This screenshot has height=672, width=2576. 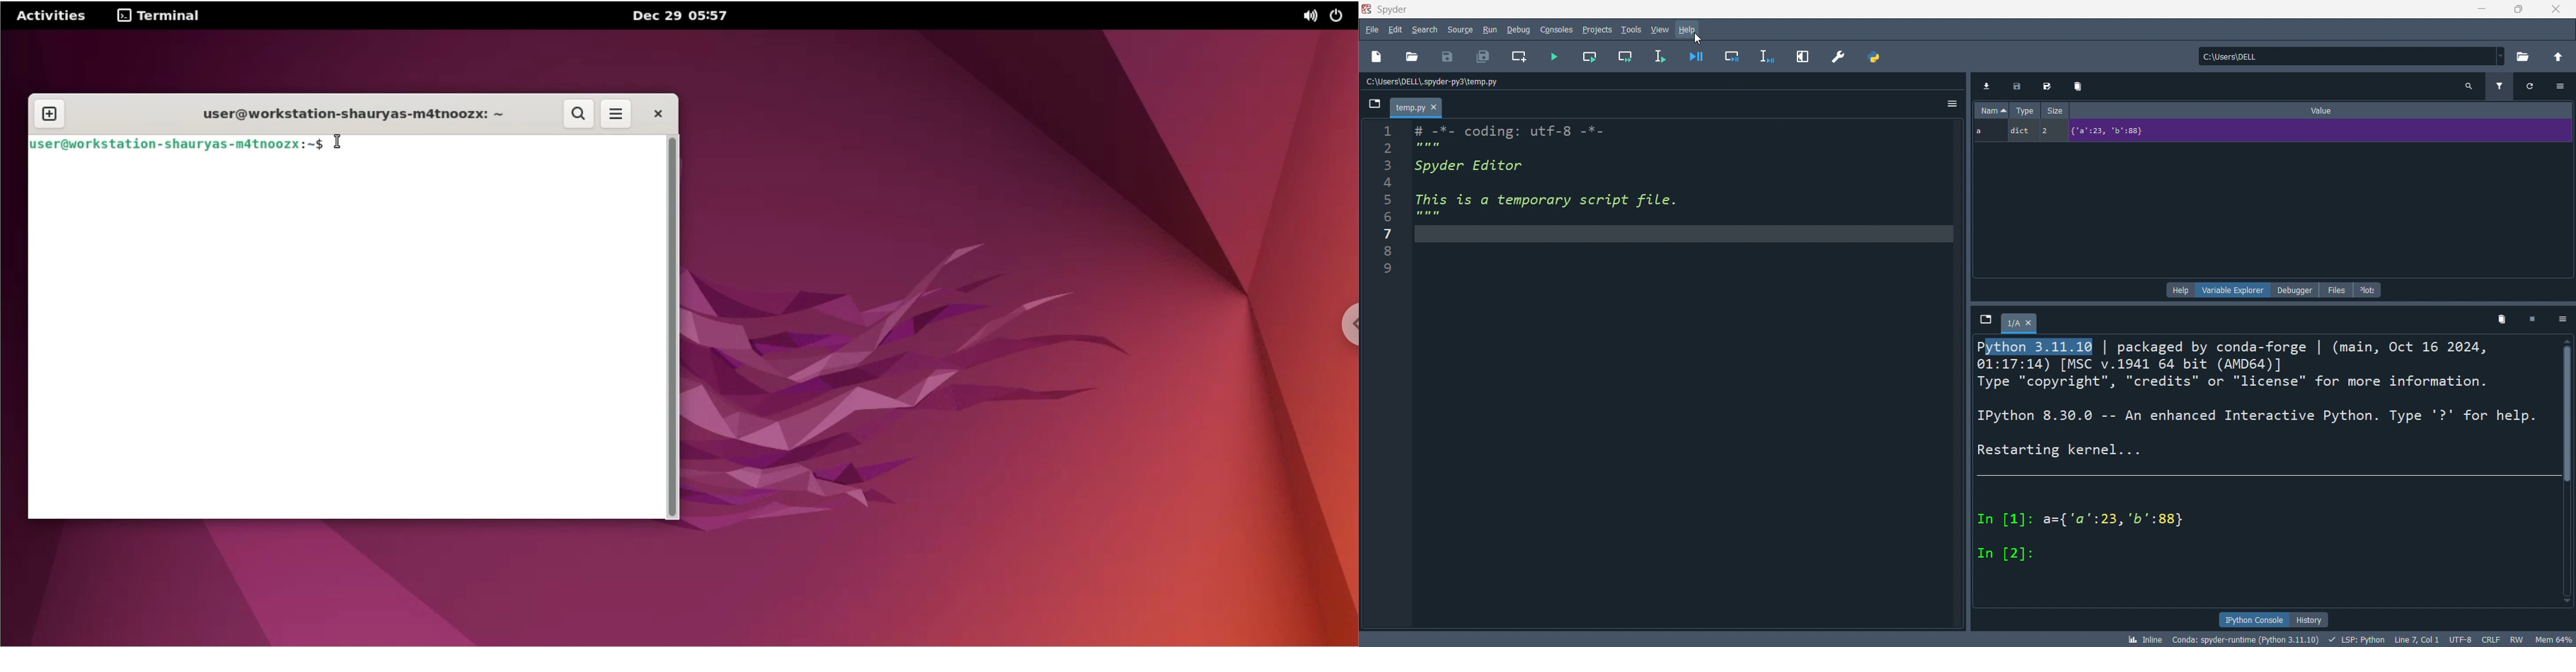 What do you see at coordinates (1460, 30) in the screenshot?
I see `source` at bounding box center [1460, 30].